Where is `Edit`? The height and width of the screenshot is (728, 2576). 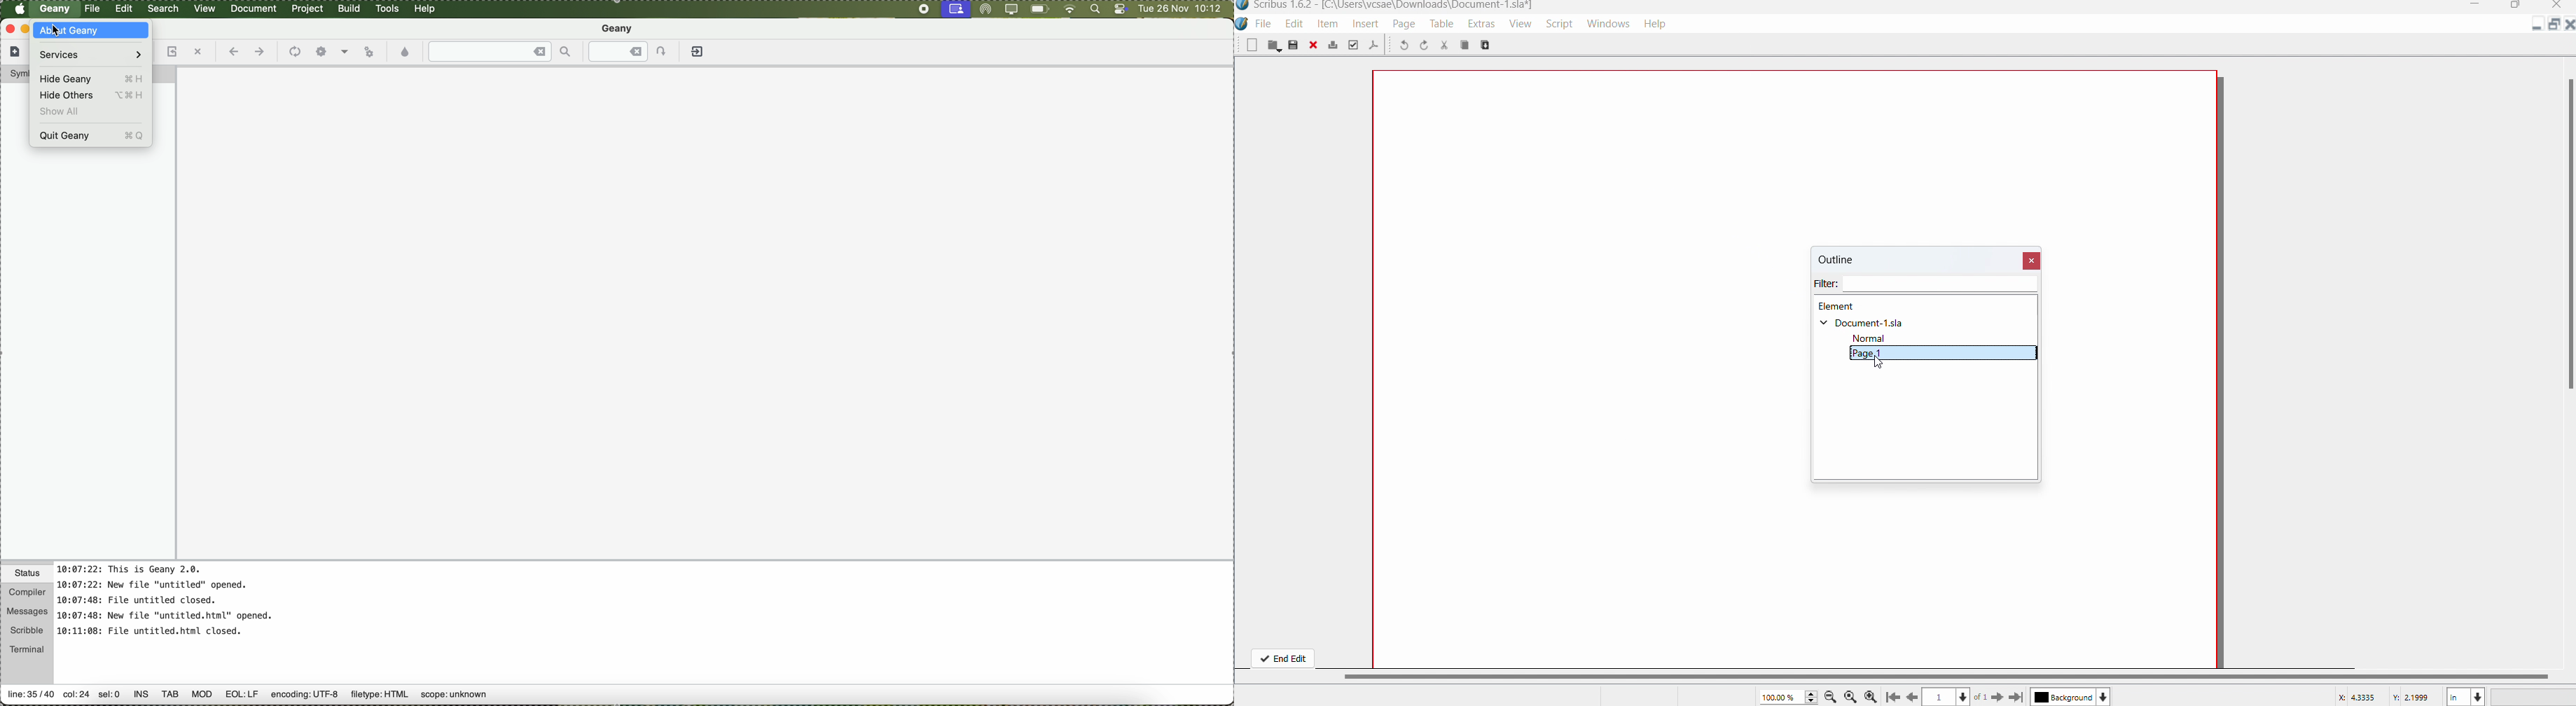
Edit is located at coordinates (1294, 25).